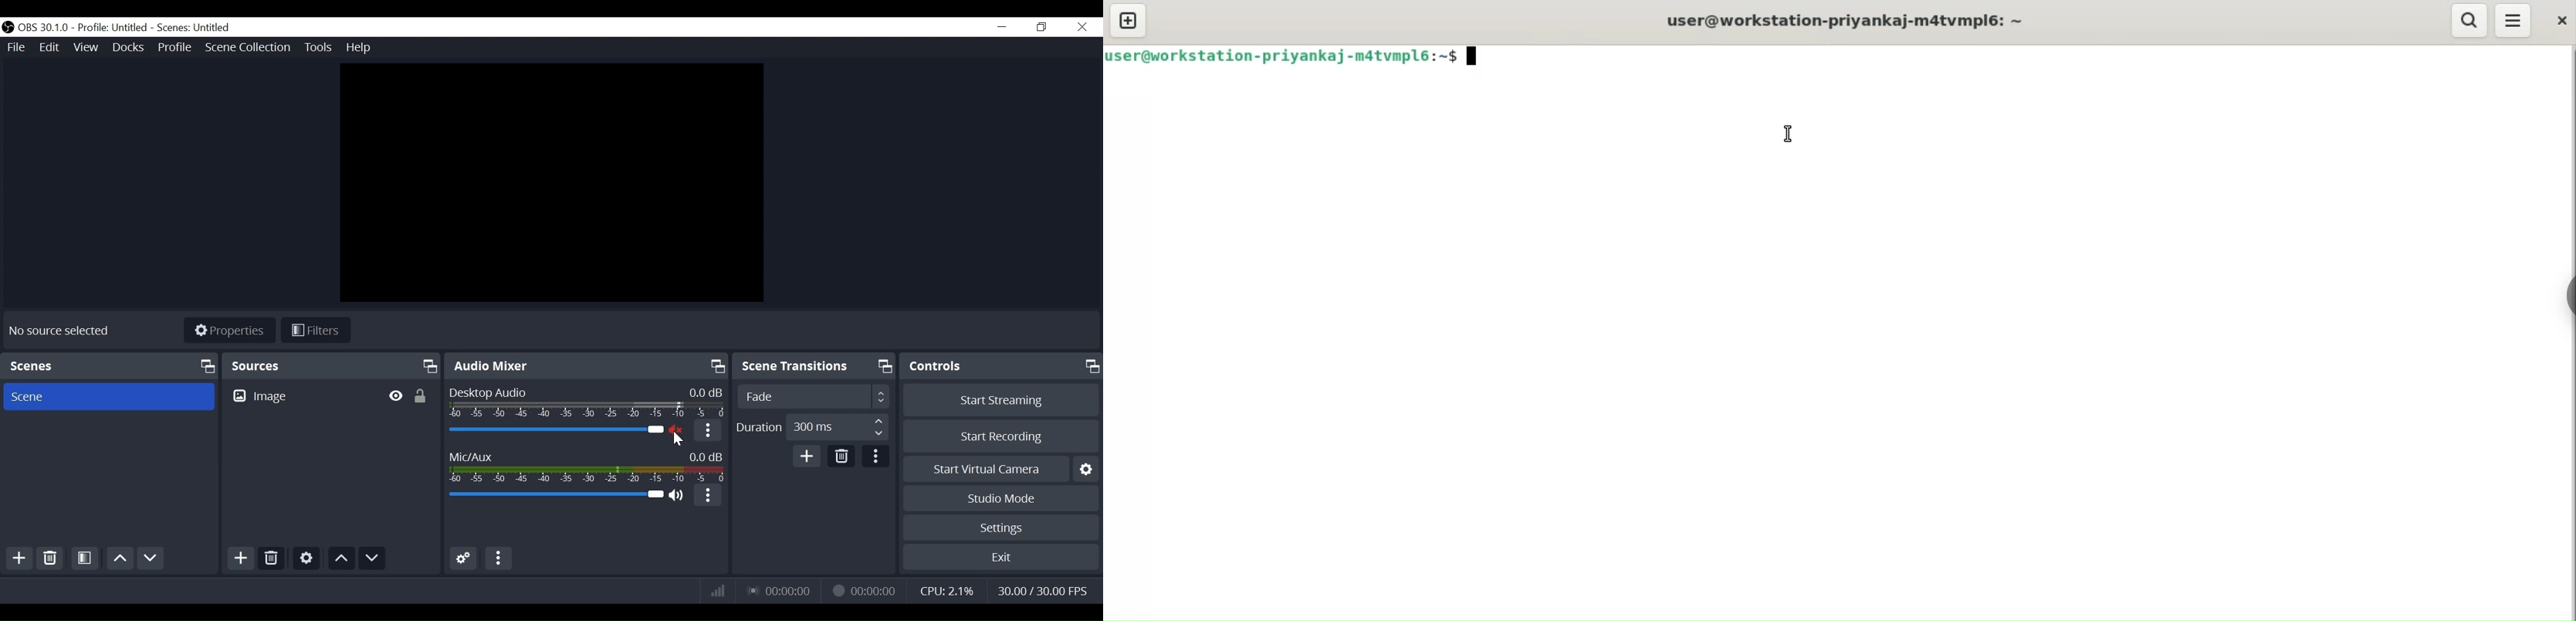 This screenshot has width=2576, height=644. I want to click on Tools, so click(320, 49).